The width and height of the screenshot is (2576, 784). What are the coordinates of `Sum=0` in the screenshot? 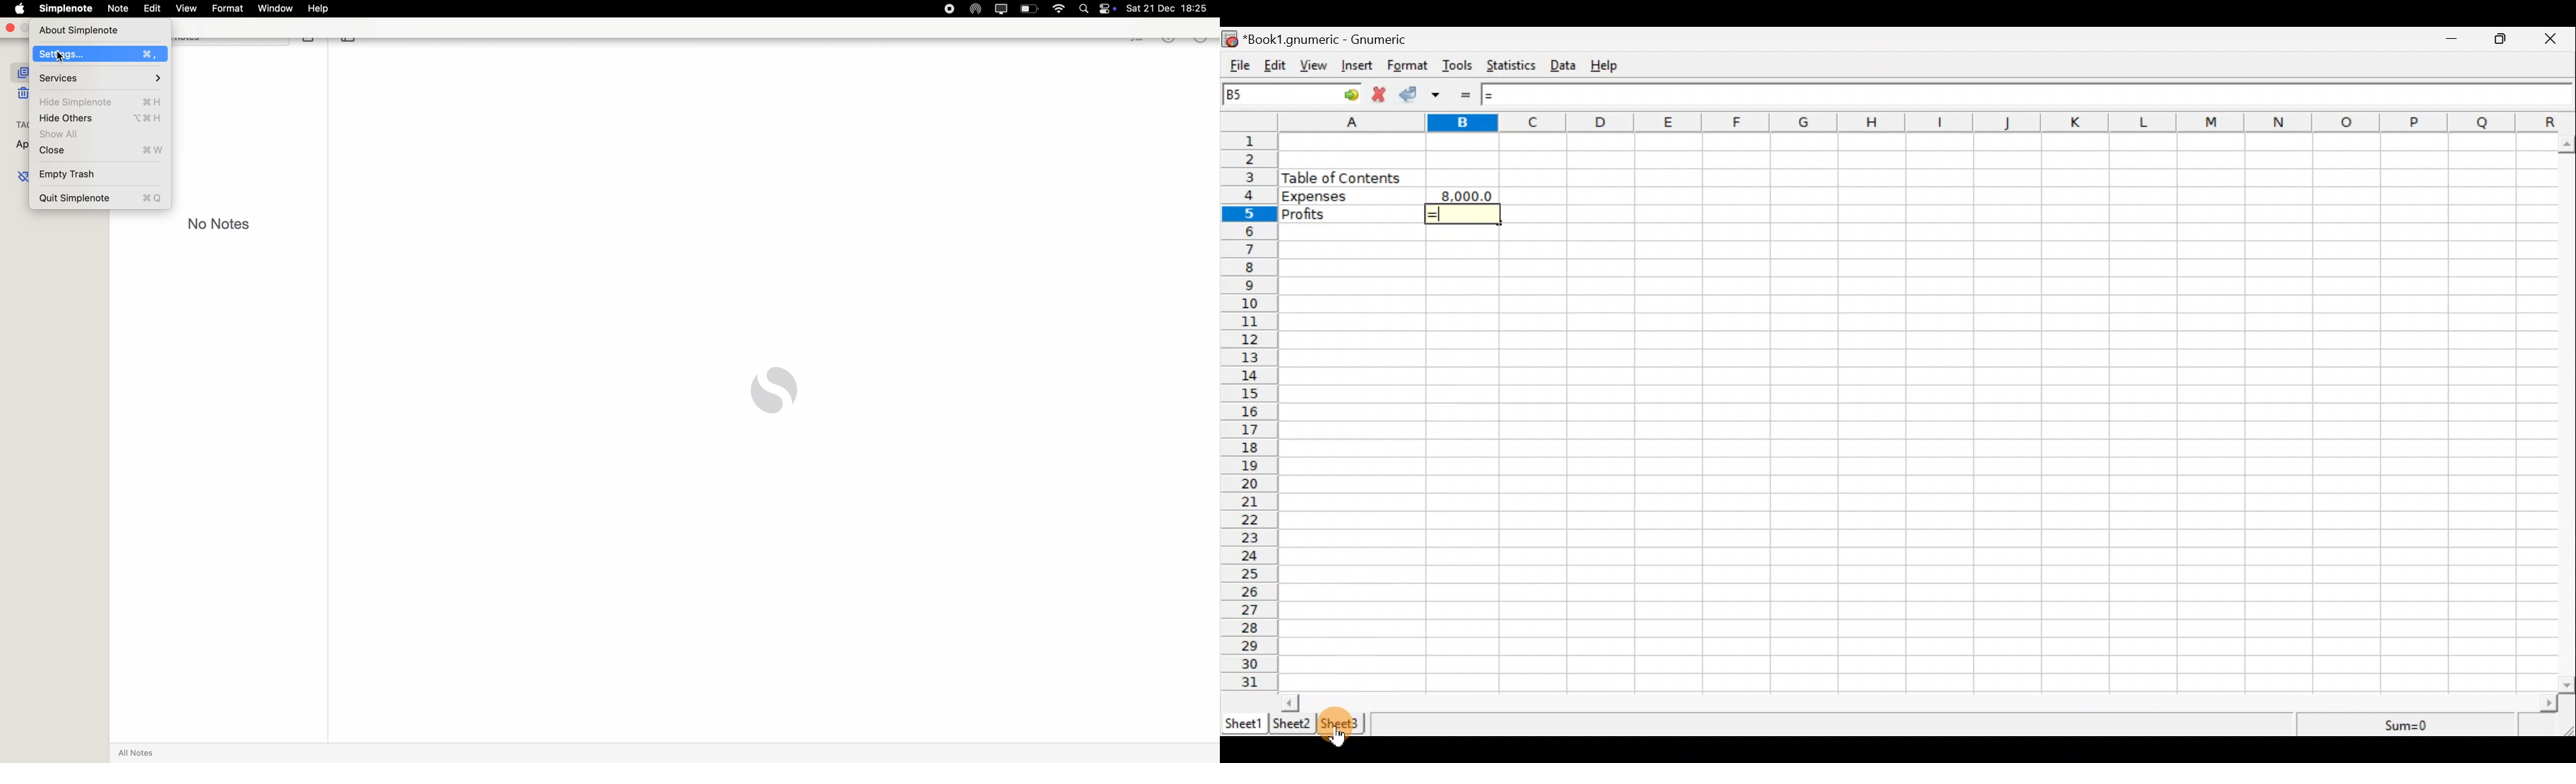 It's located at (2408, 726).